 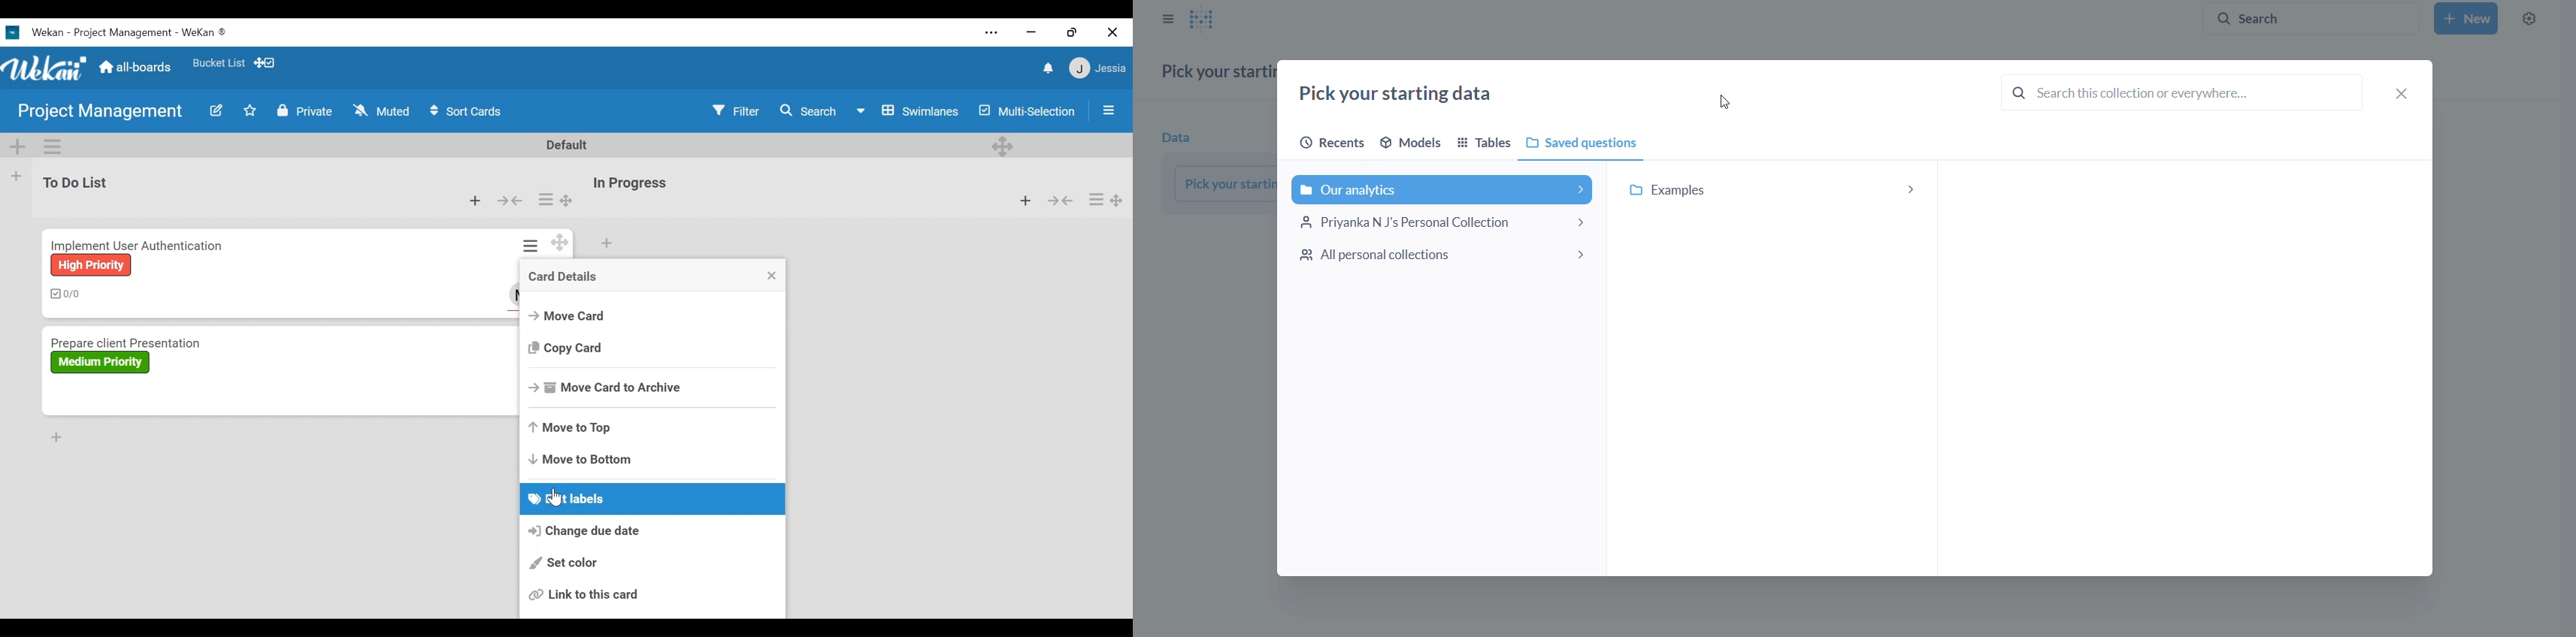 What do you see at coordinates (532, 245) in the screenshot?
I see `Card actions` at bounding box center [532, 245].